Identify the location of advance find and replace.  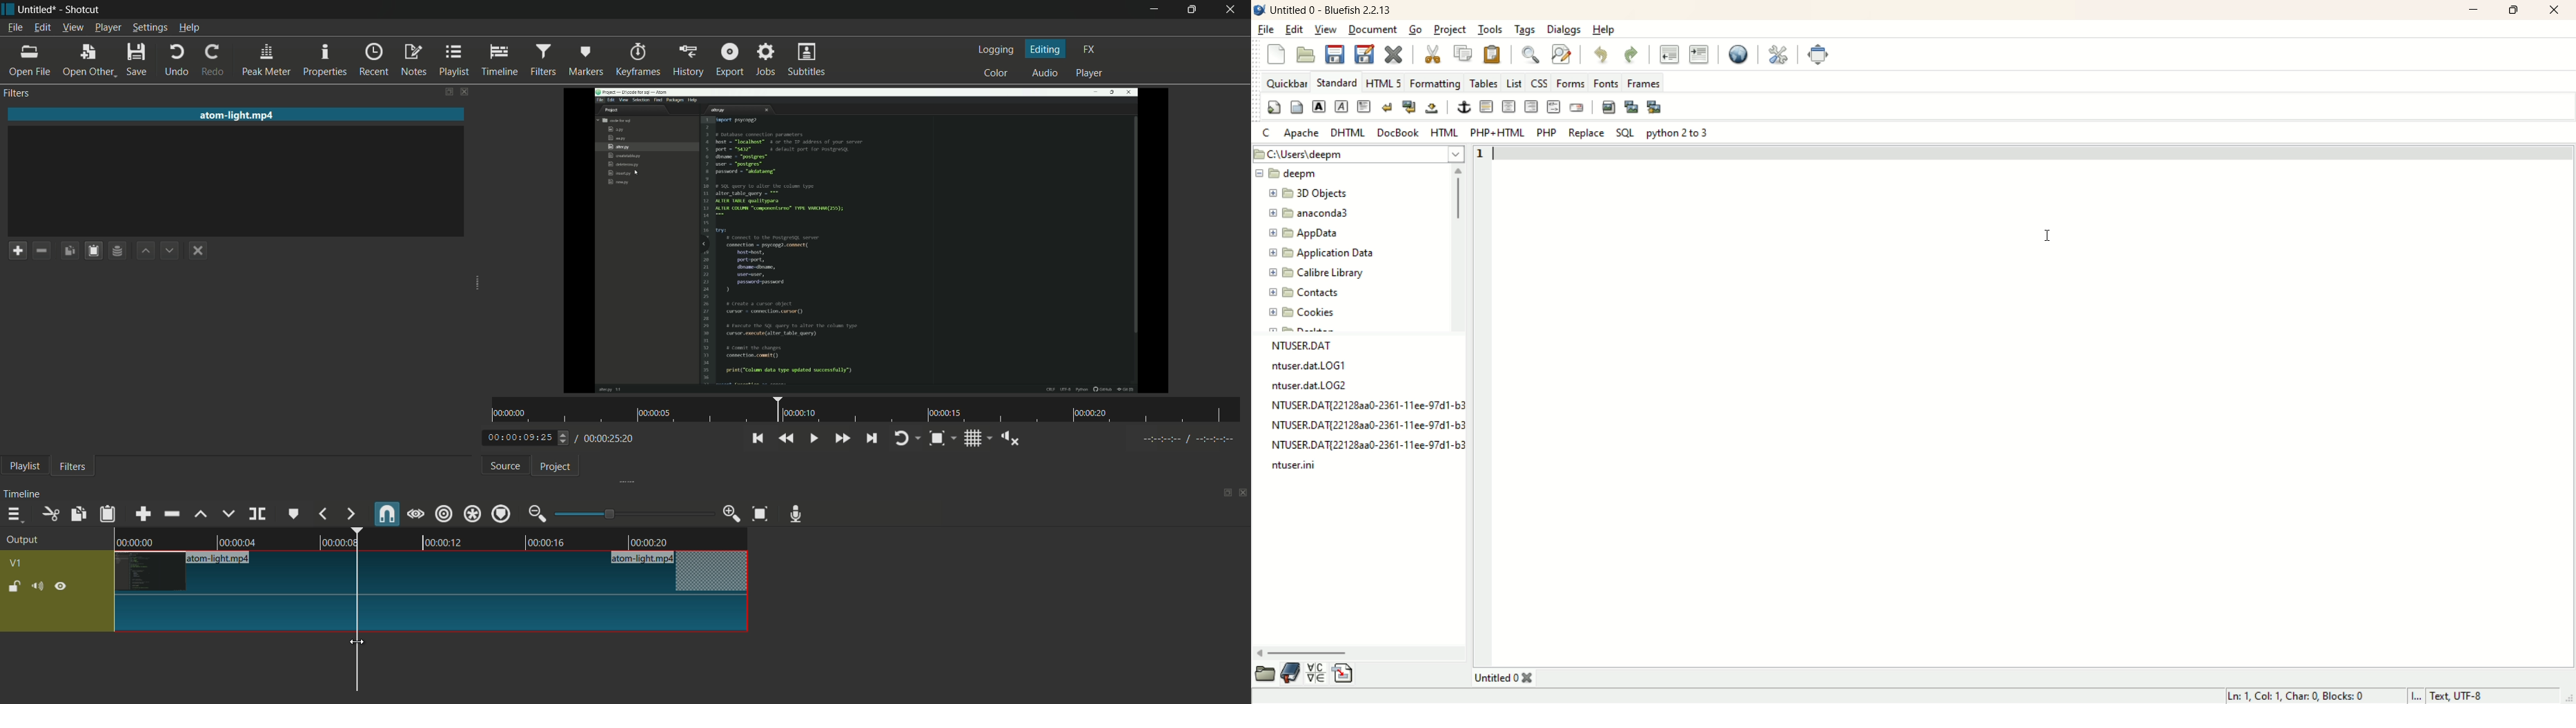
(1561, 55).